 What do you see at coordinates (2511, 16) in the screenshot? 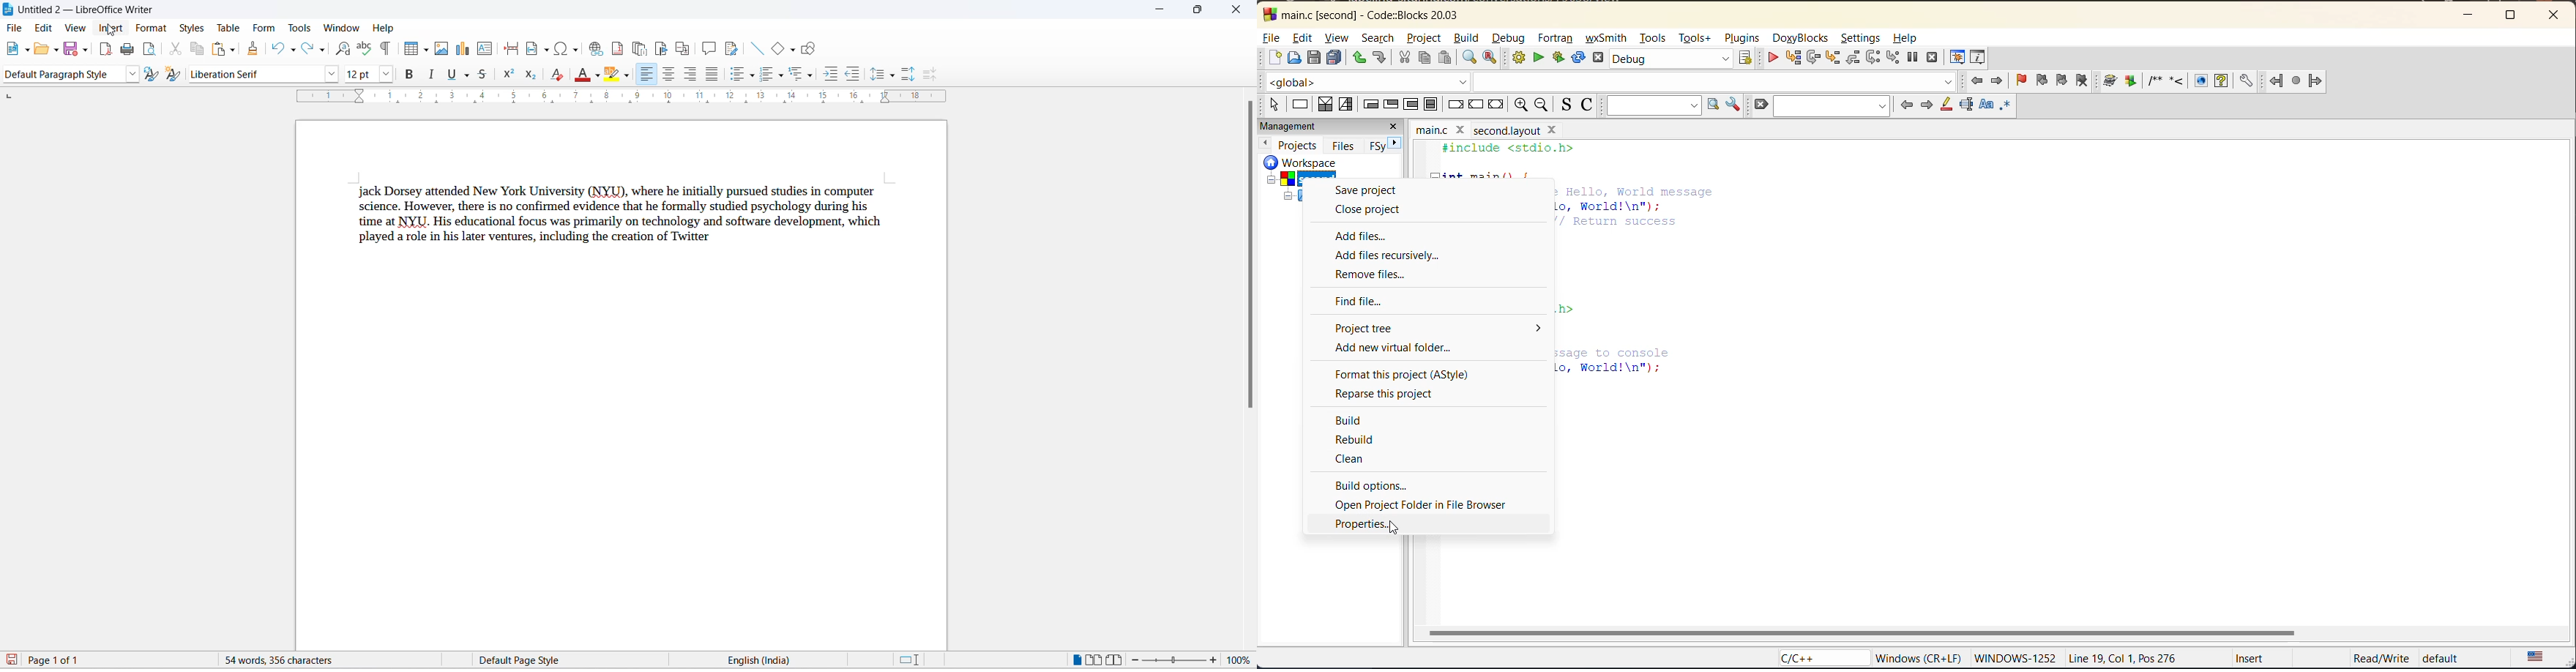
I see `maximize` at bounding box center [2511, 16].